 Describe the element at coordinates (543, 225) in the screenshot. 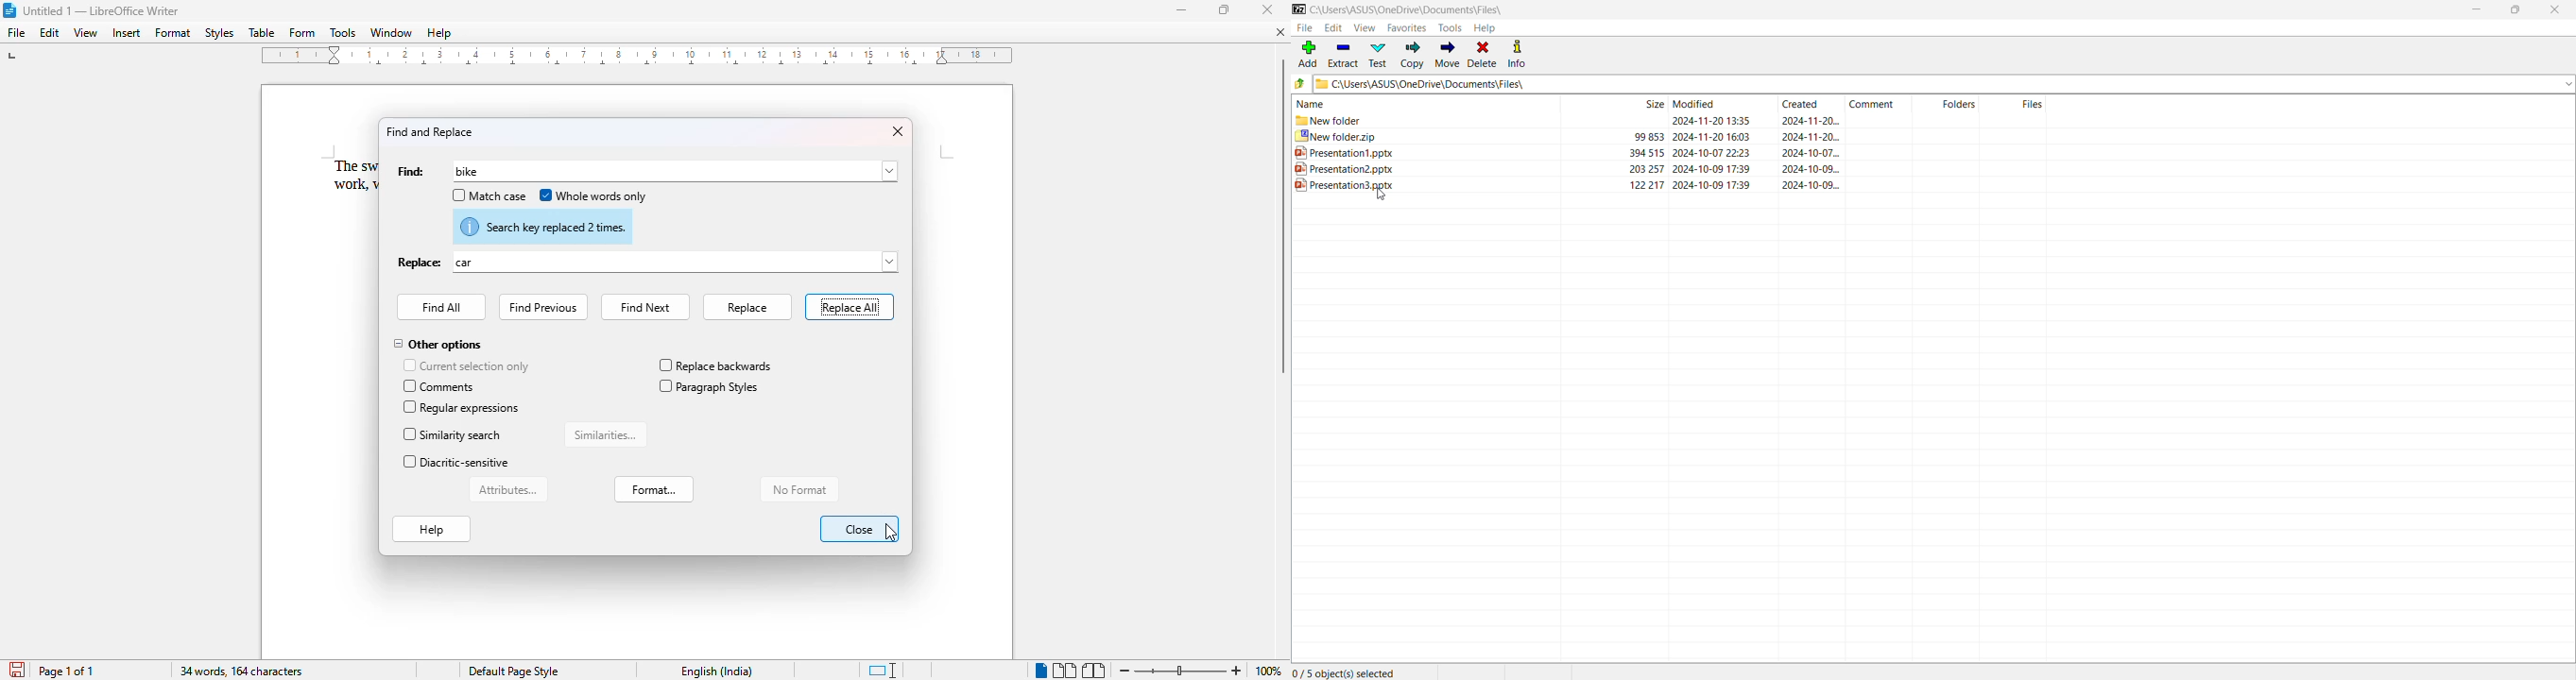

I see `search key replaced 2 times` at that location.